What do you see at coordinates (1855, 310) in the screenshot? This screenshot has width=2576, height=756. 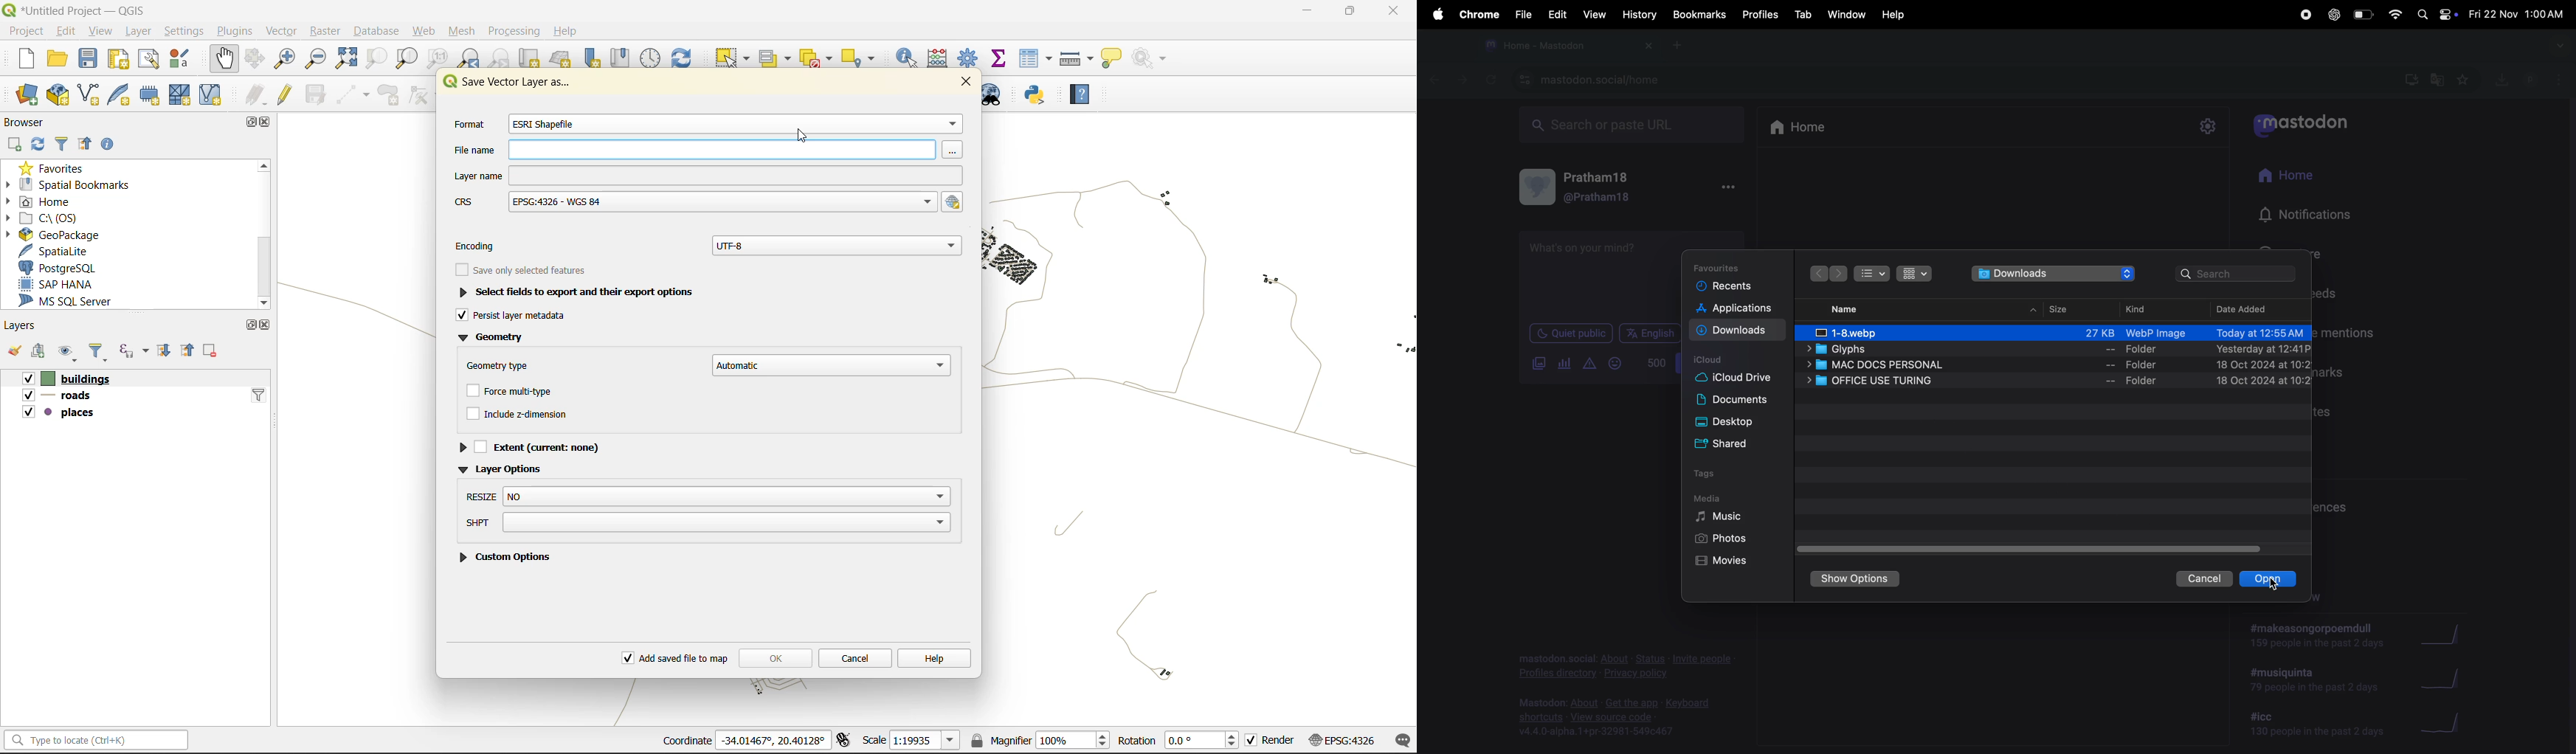 I see `name` at bounding box center [1855, 310].